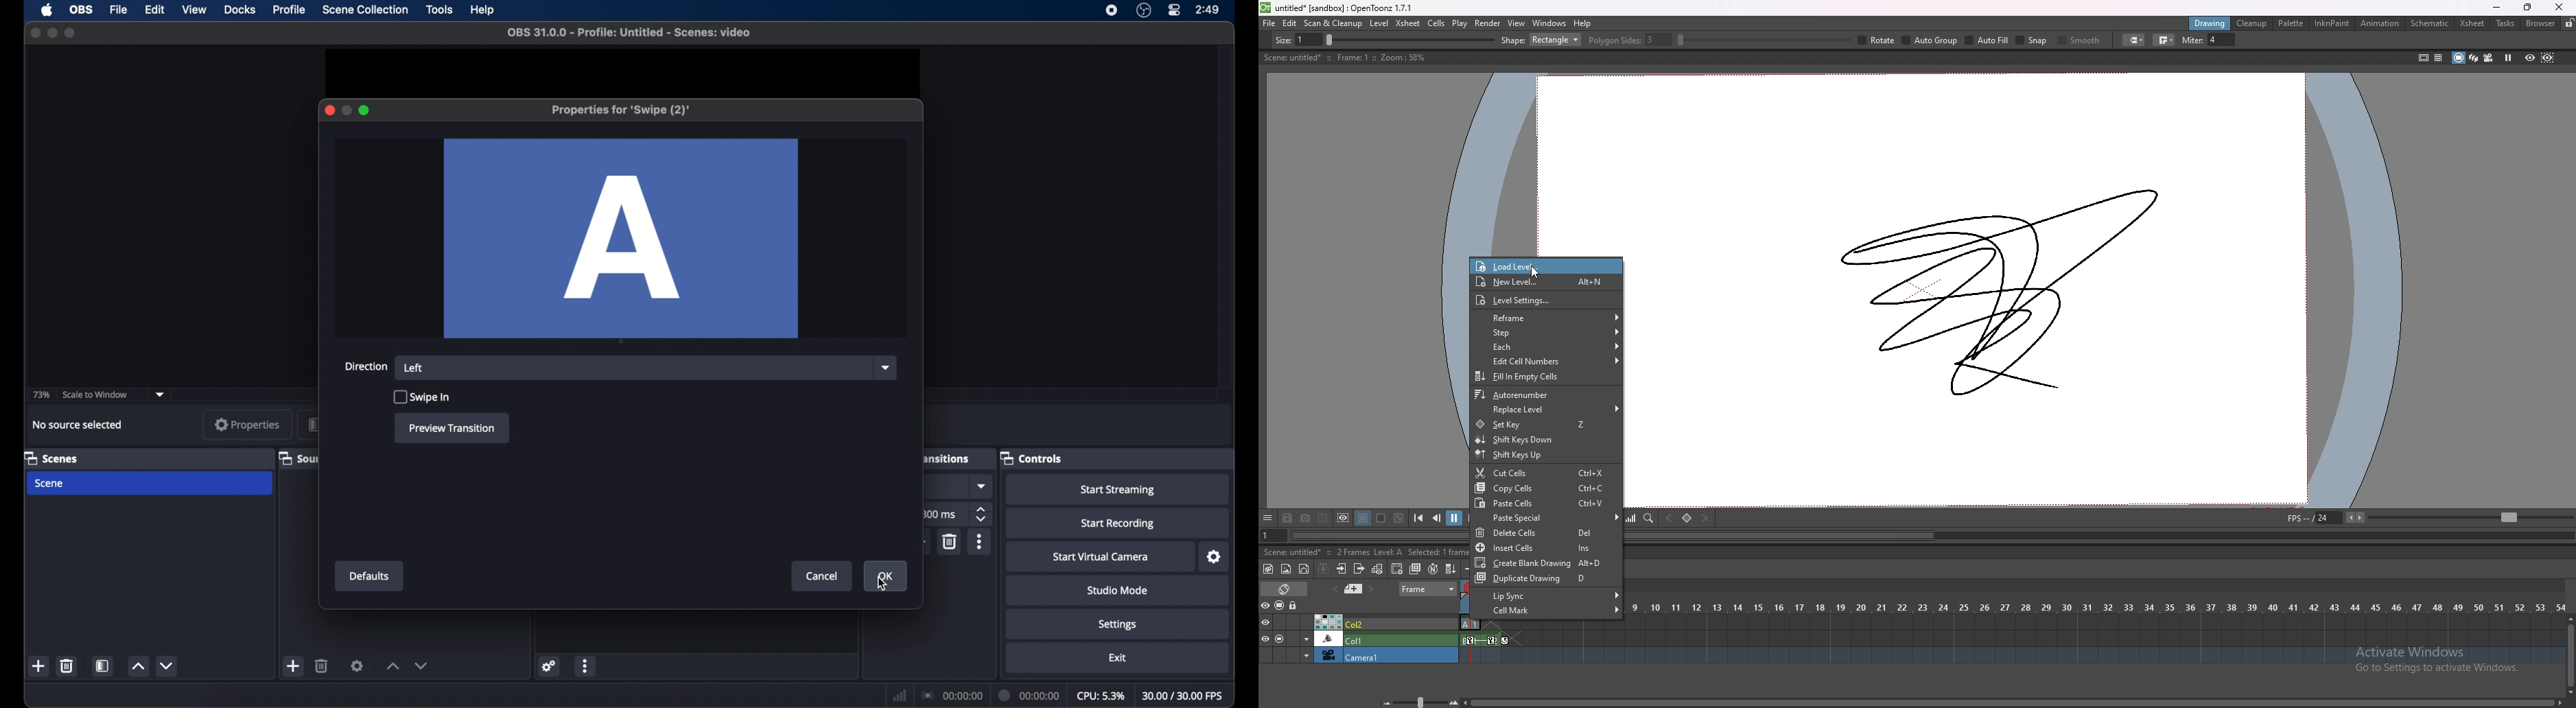  Describe the element at coordinates (102, 667) in the screenshot. I see `scene filters` at that location.